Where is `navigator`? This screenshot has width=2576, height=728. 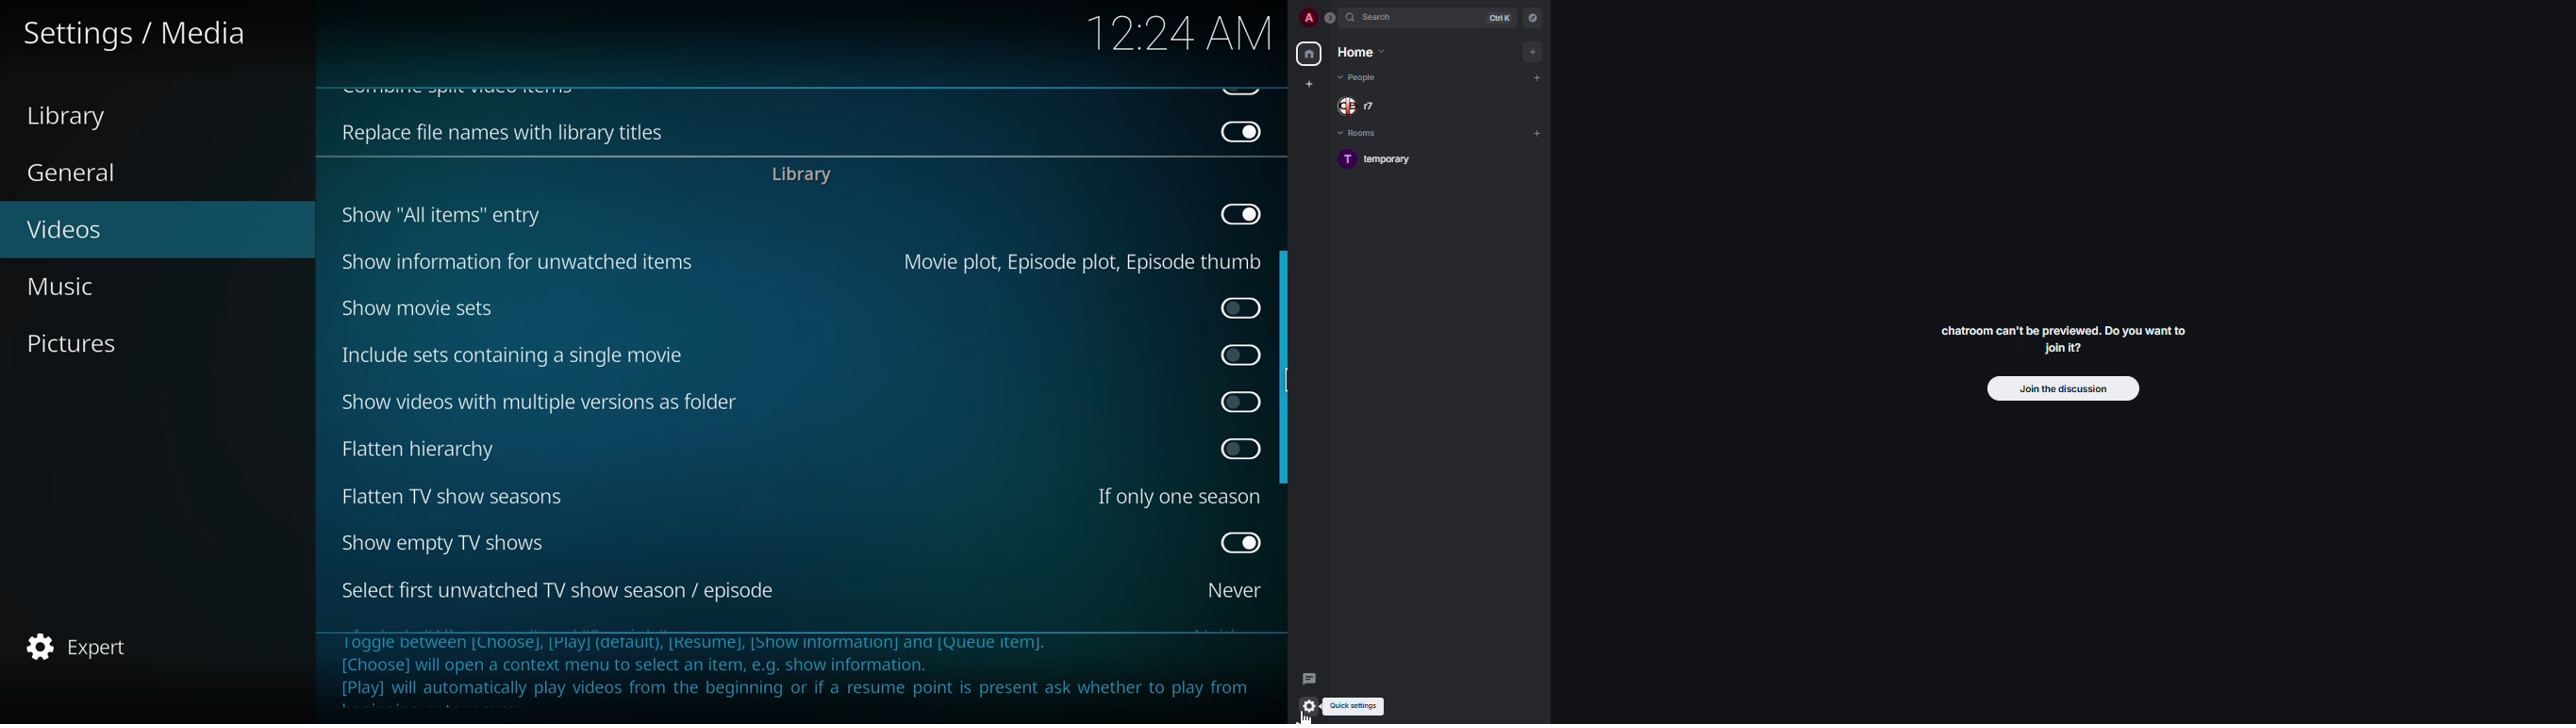
navigator is located at coordinates (1535, 17).